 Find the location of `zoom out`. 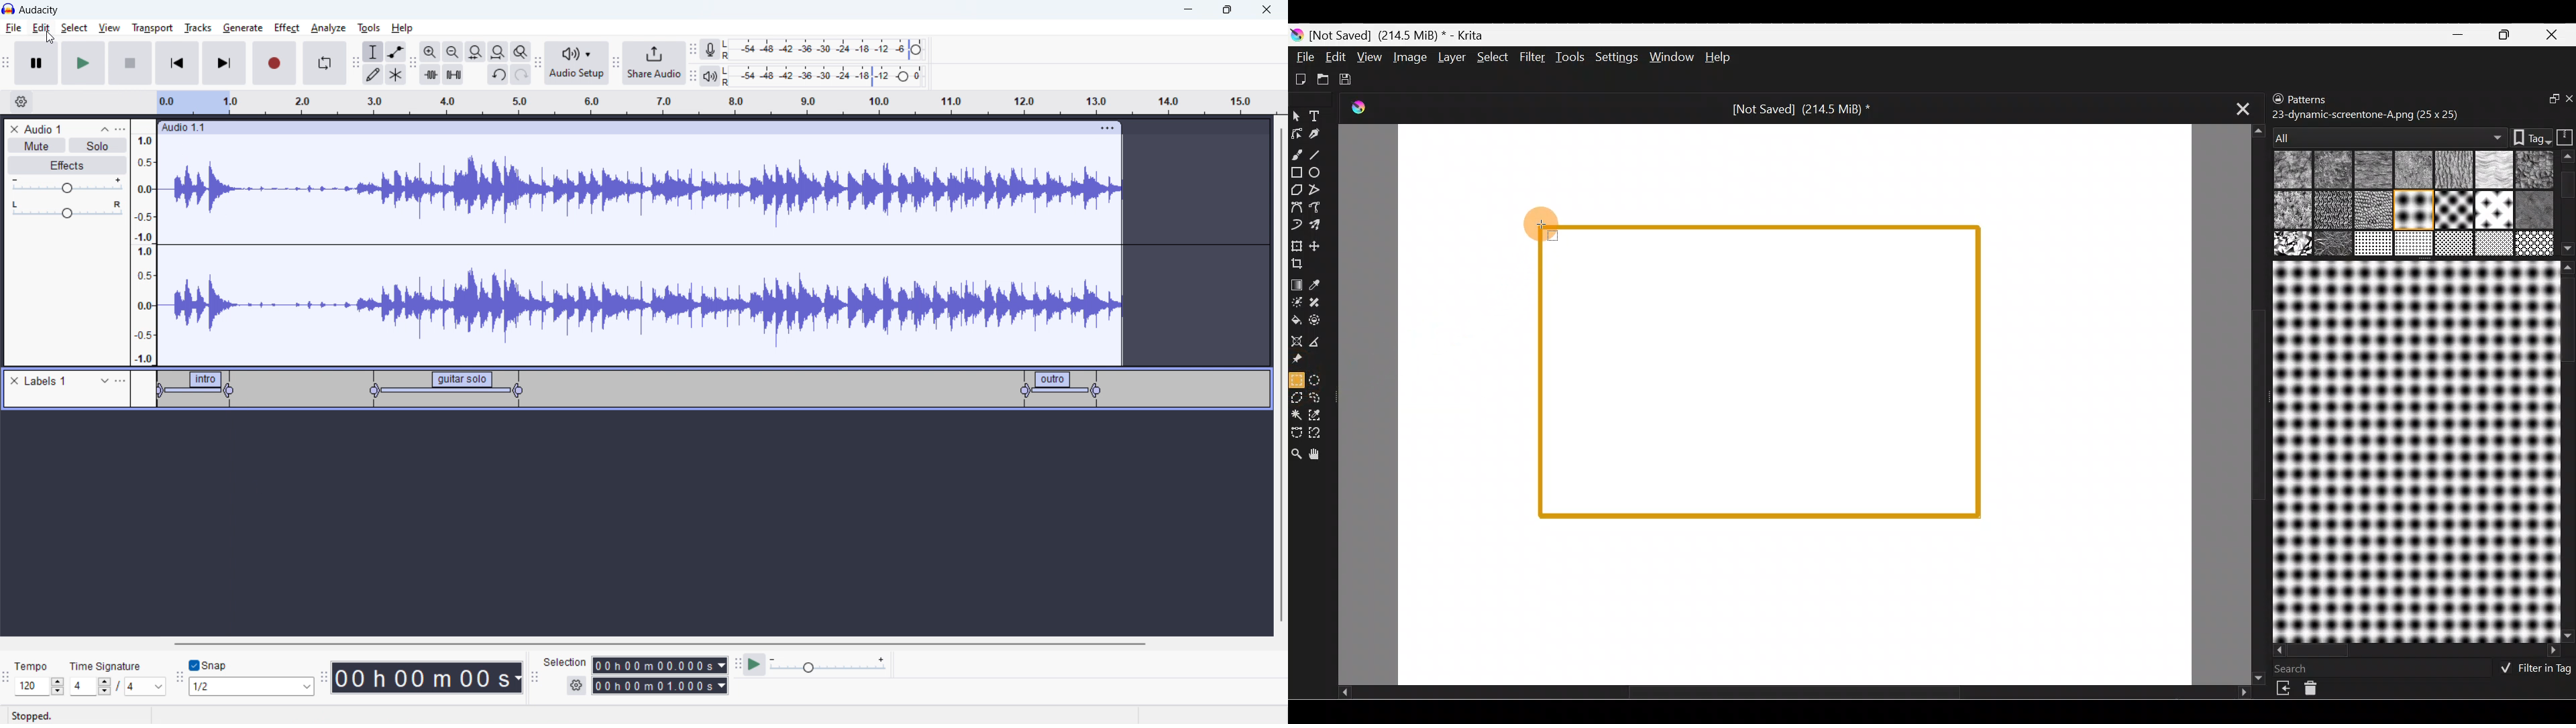

zoom out is located at coordinates (452, 52).